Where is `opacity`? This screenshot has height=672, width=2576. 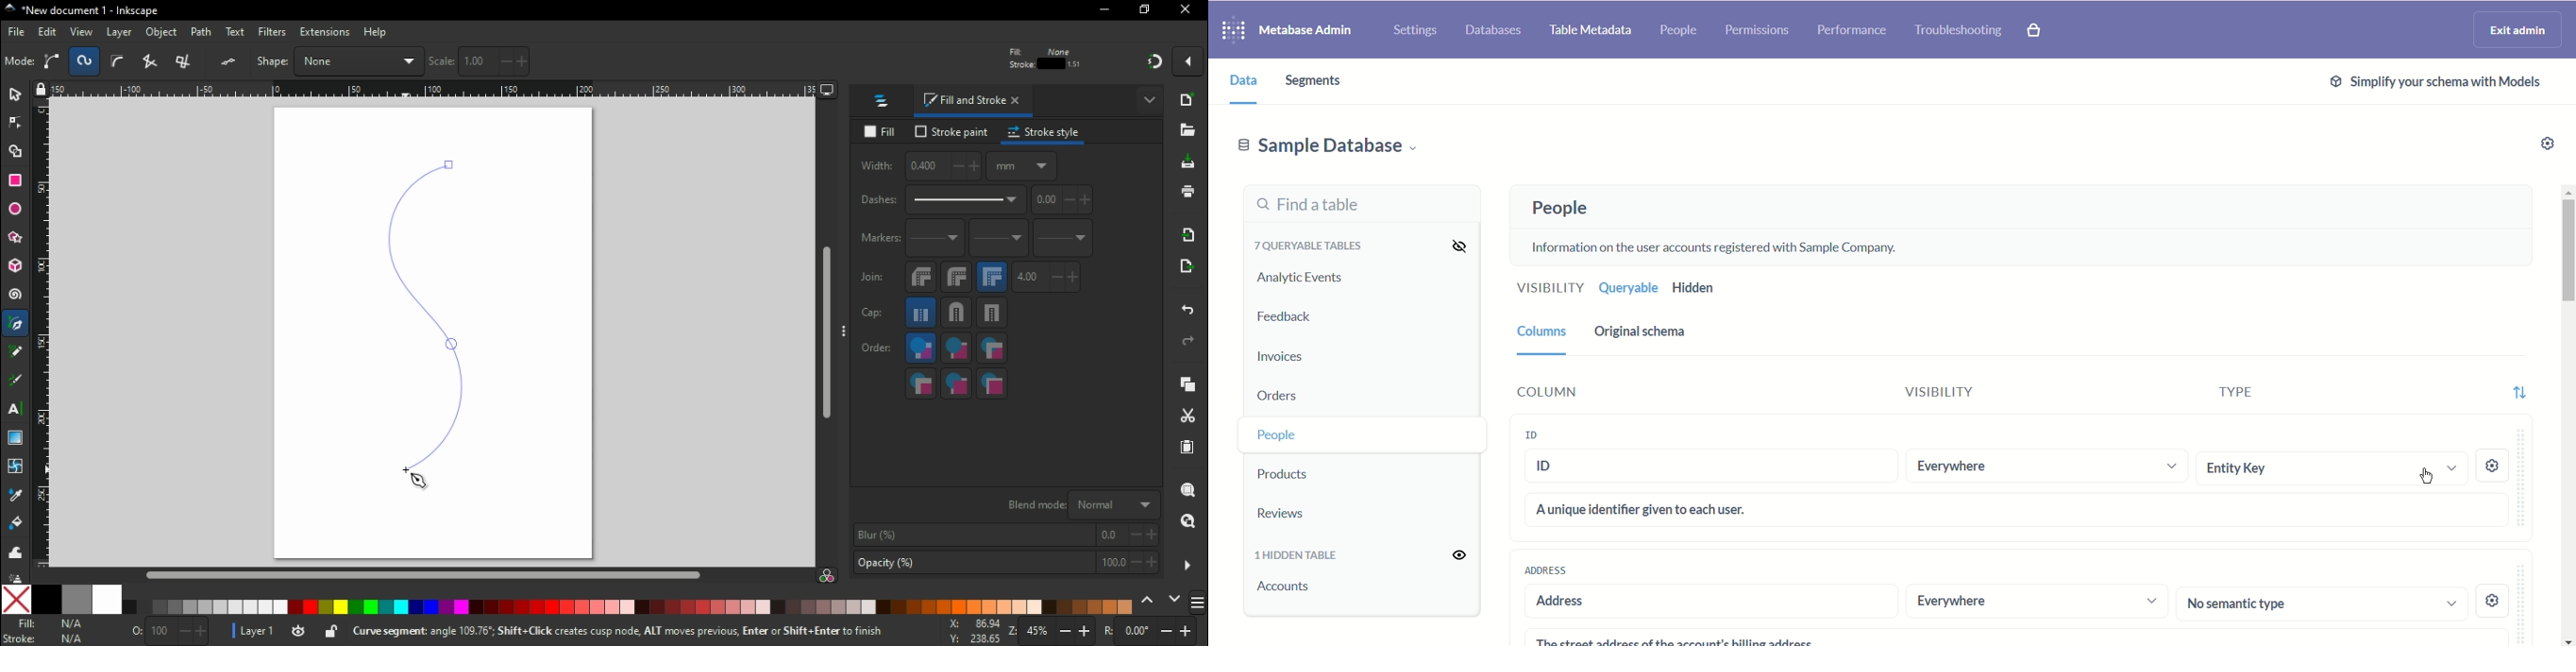 opacity is located at coordinates (169, 629).